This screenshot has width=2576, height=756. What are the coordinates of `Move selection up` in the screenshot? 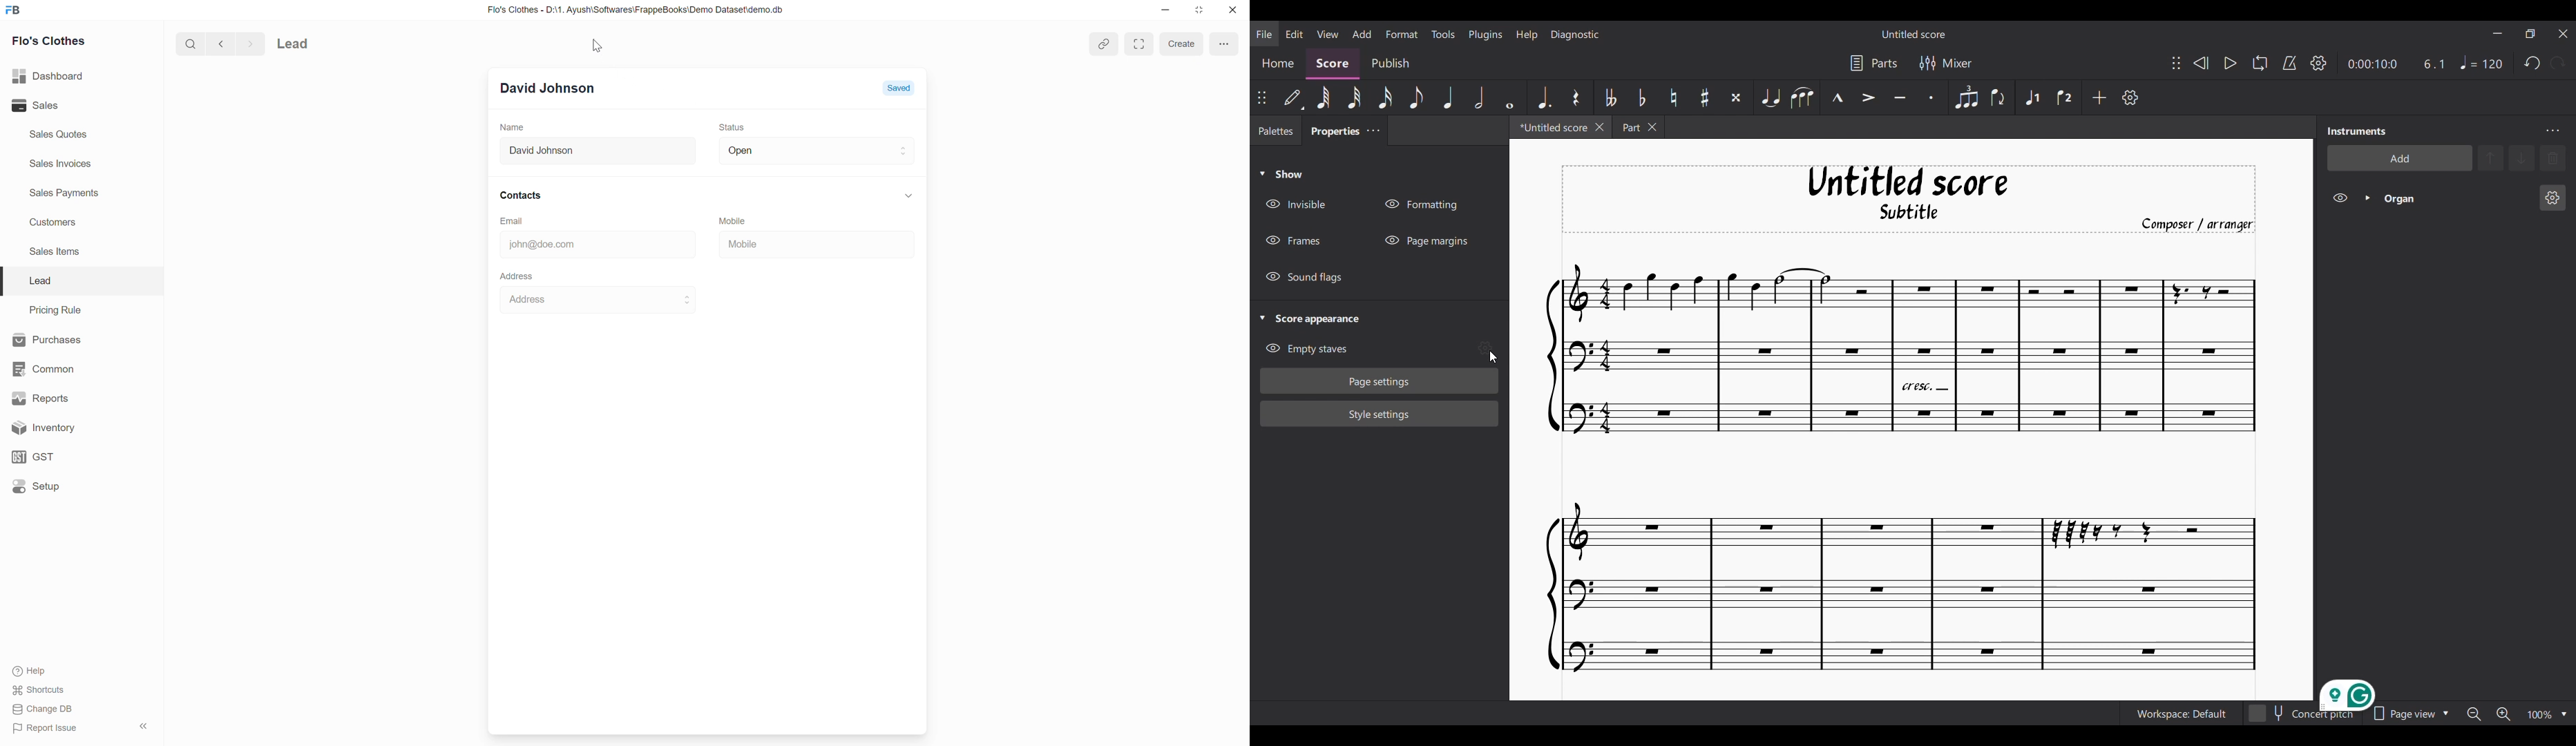 It's located at (2490, 157).